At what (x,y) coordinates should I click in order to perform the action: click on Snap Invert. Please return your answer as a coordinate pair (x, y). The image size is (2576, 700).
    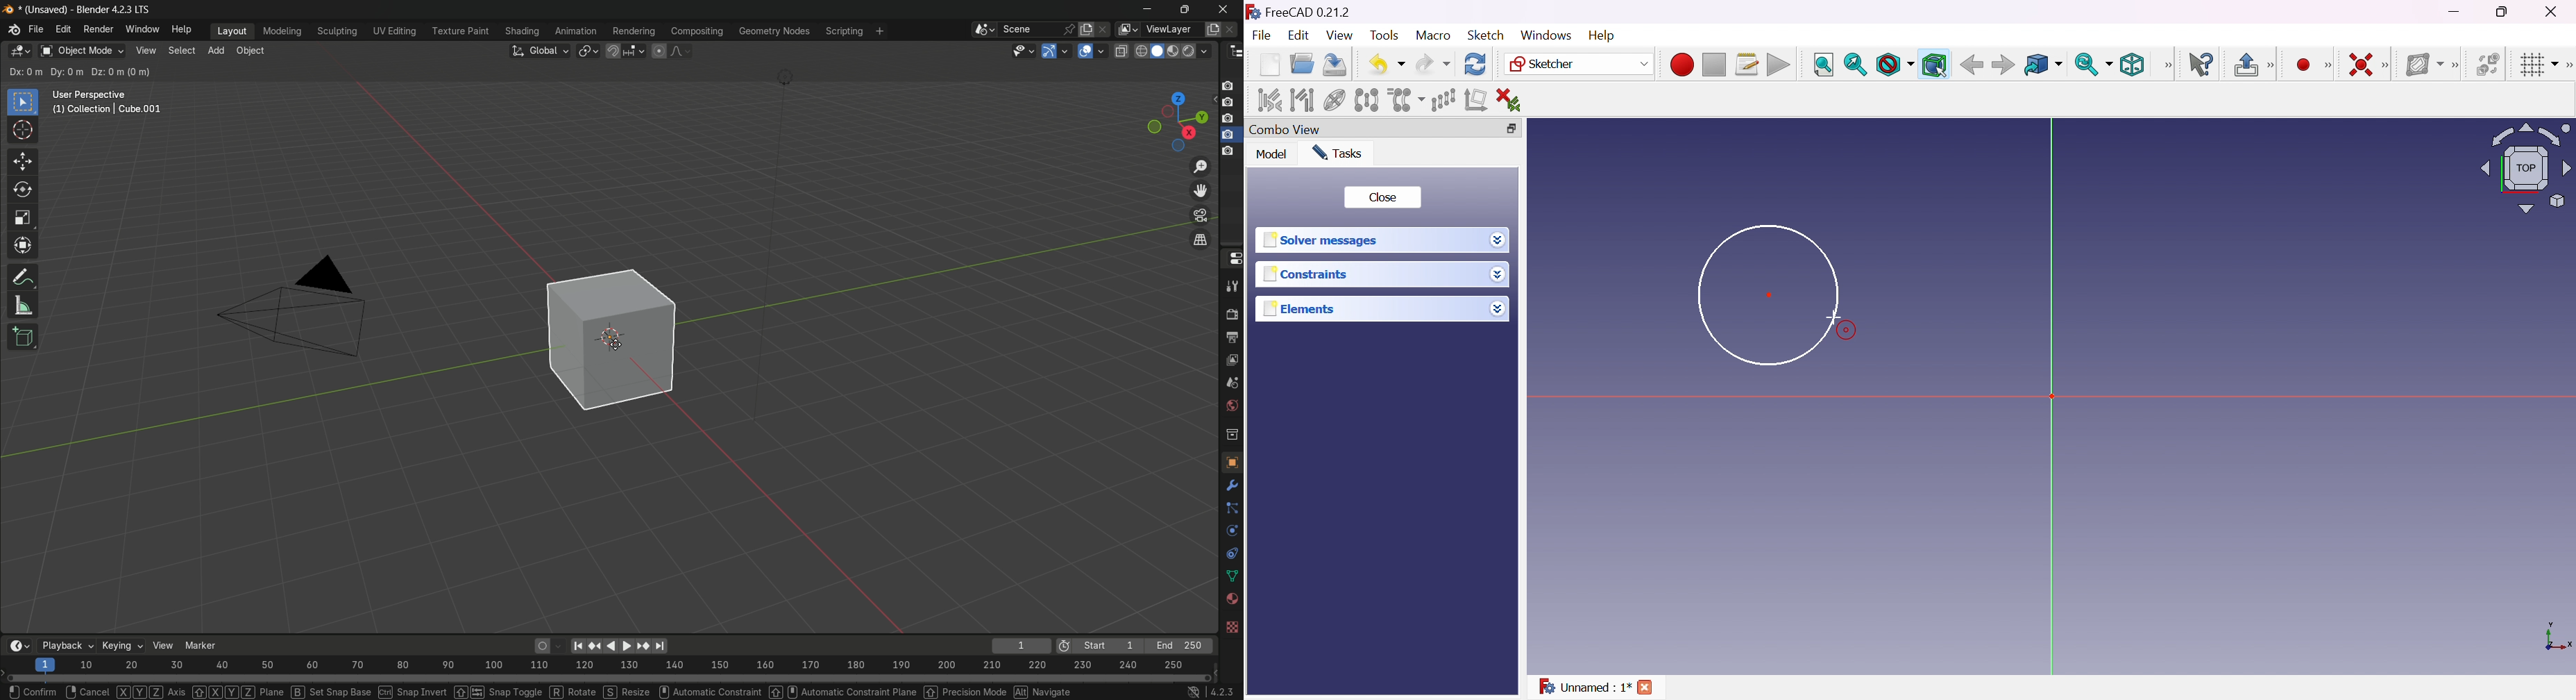
    Looking at the image, I should click on (411, 692).